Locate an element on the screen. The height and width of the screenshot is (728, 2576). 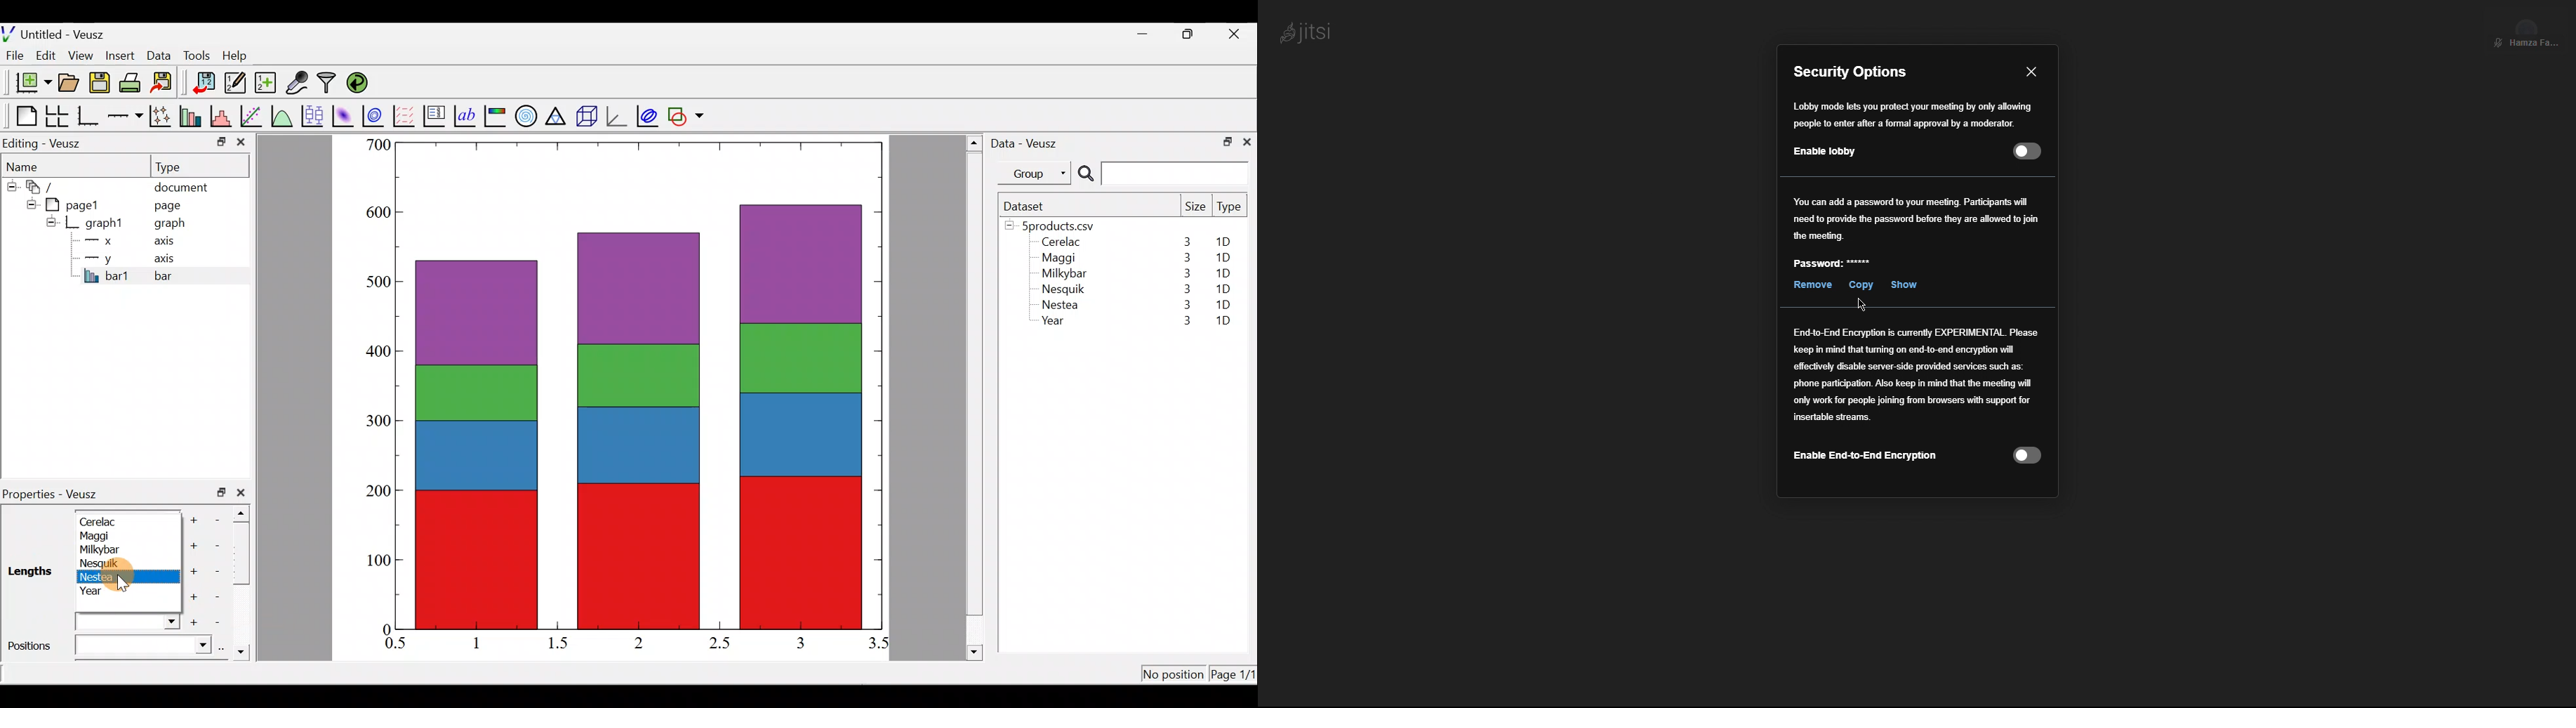
Ternary graph is located at coordinates (557, 114).